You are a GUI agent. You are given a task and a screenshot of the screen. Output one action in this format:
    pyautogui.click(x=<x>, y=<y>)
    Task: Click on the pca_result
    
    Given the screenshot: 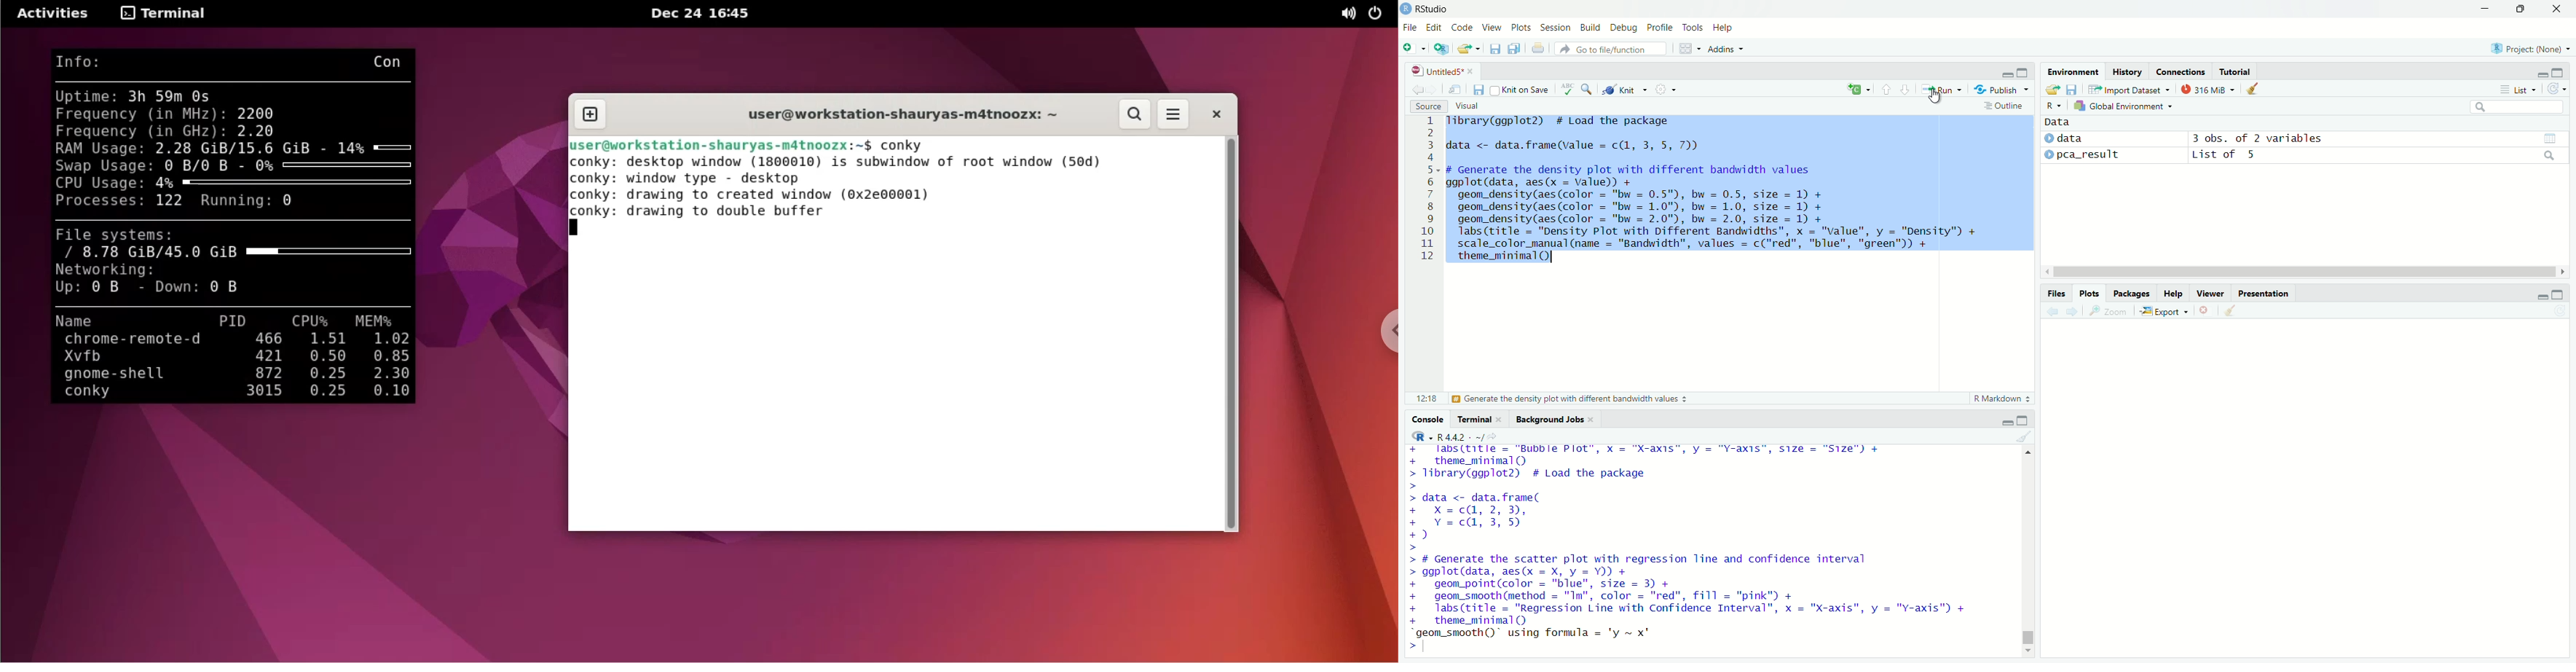 What is the action you would take?
    pyautogui.click(x=2089, y=155)
    